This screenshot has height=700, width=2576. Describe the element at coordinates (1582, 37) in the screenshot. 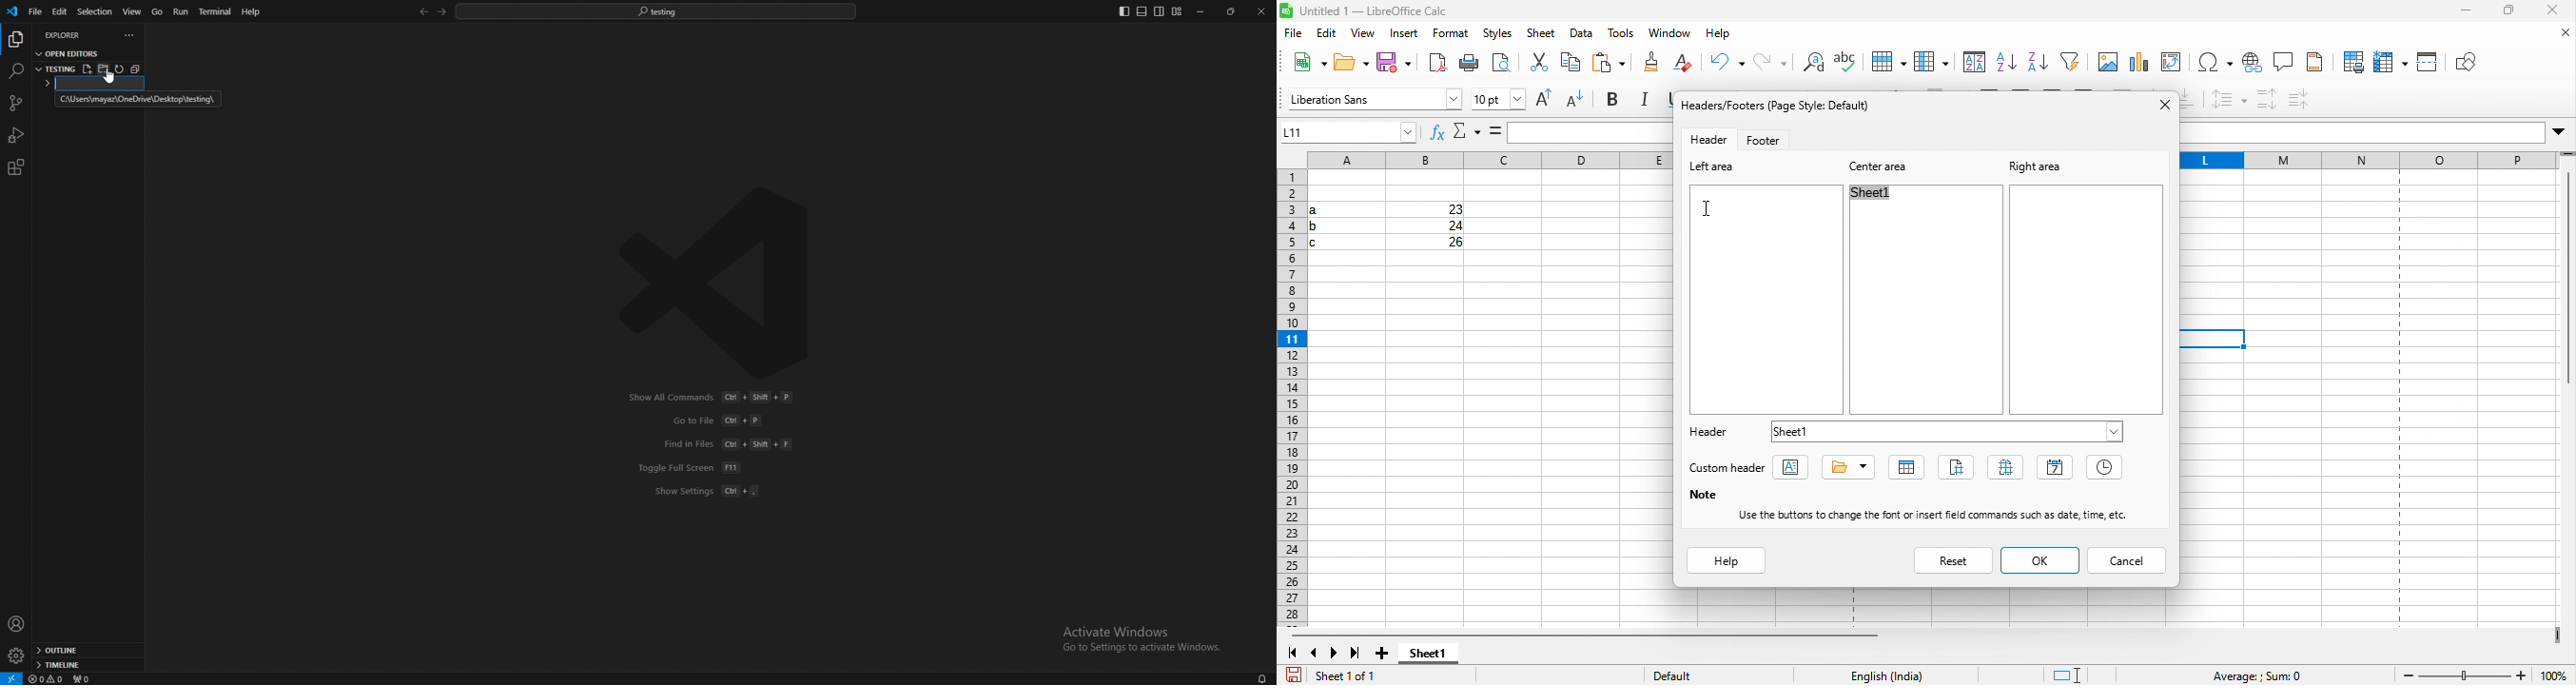

I see `data` at that location.